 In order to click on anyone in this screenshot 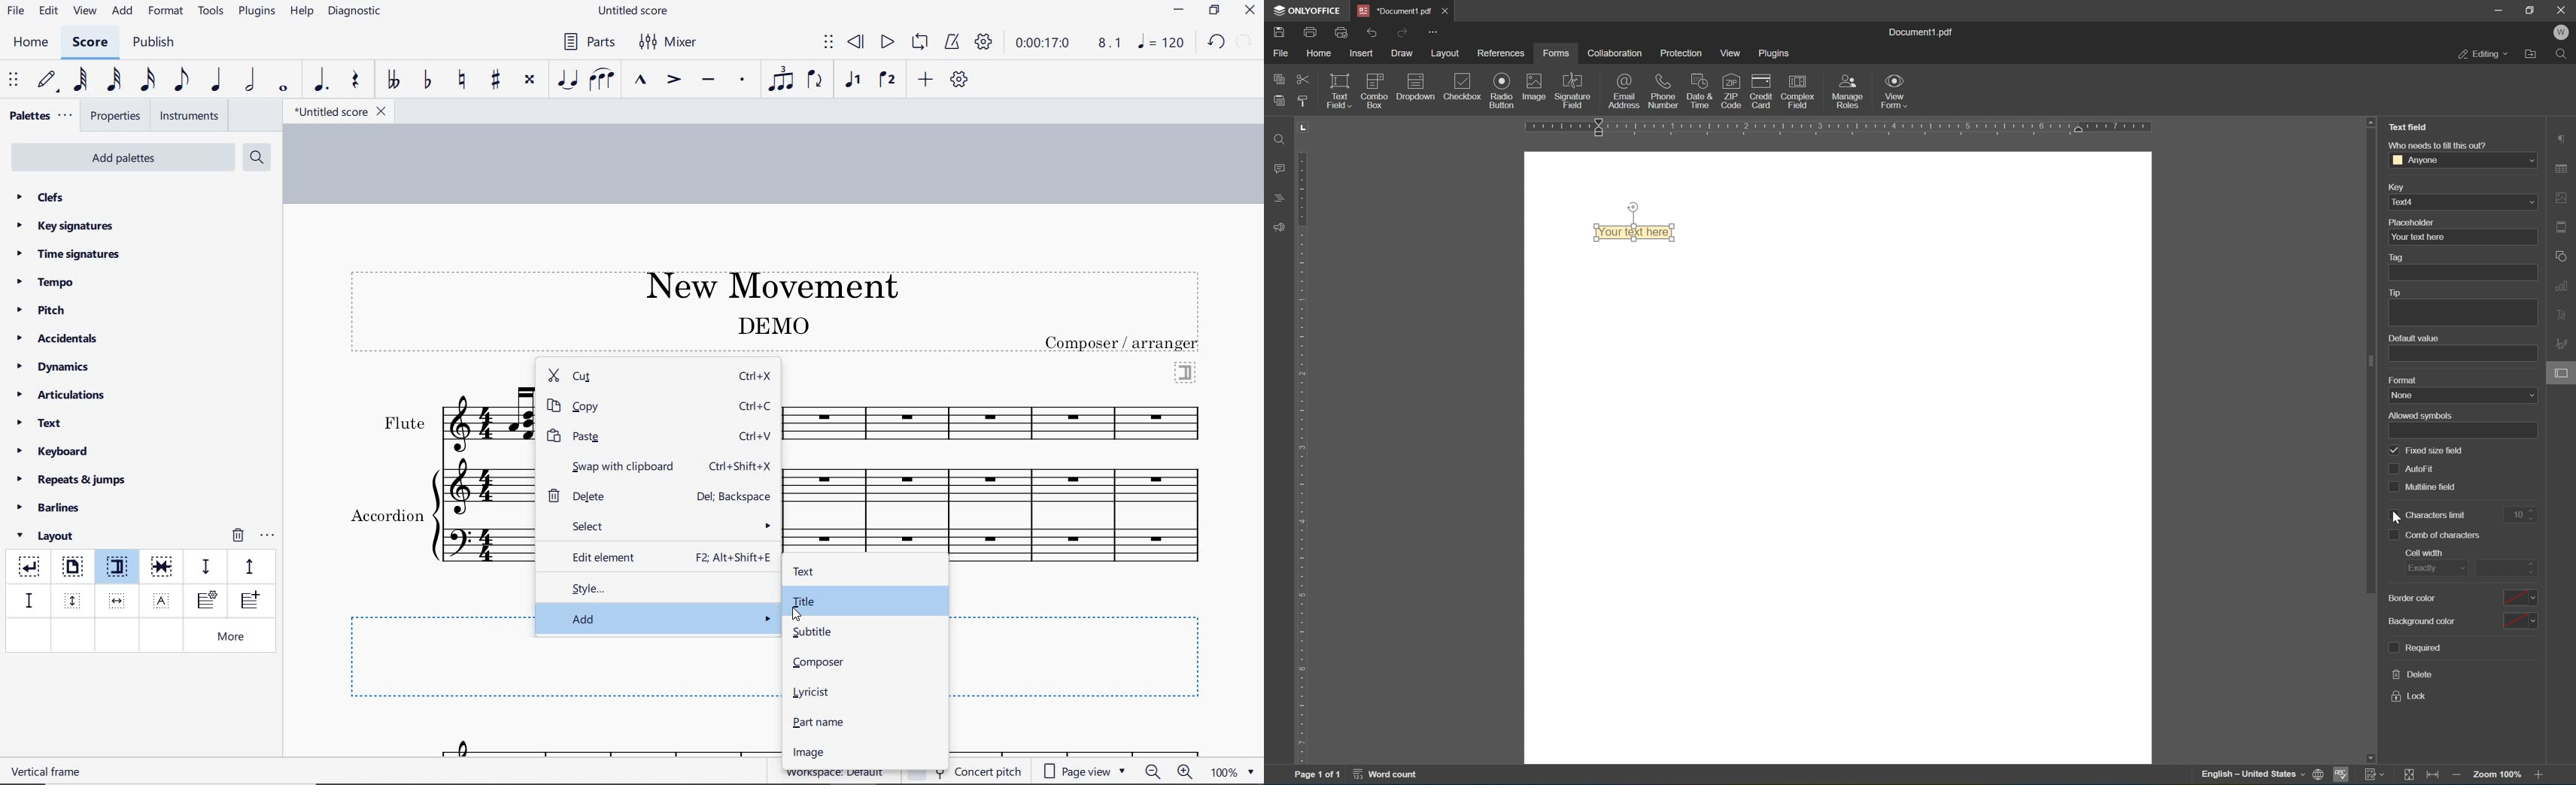, I will do `click(2465, 159)`.